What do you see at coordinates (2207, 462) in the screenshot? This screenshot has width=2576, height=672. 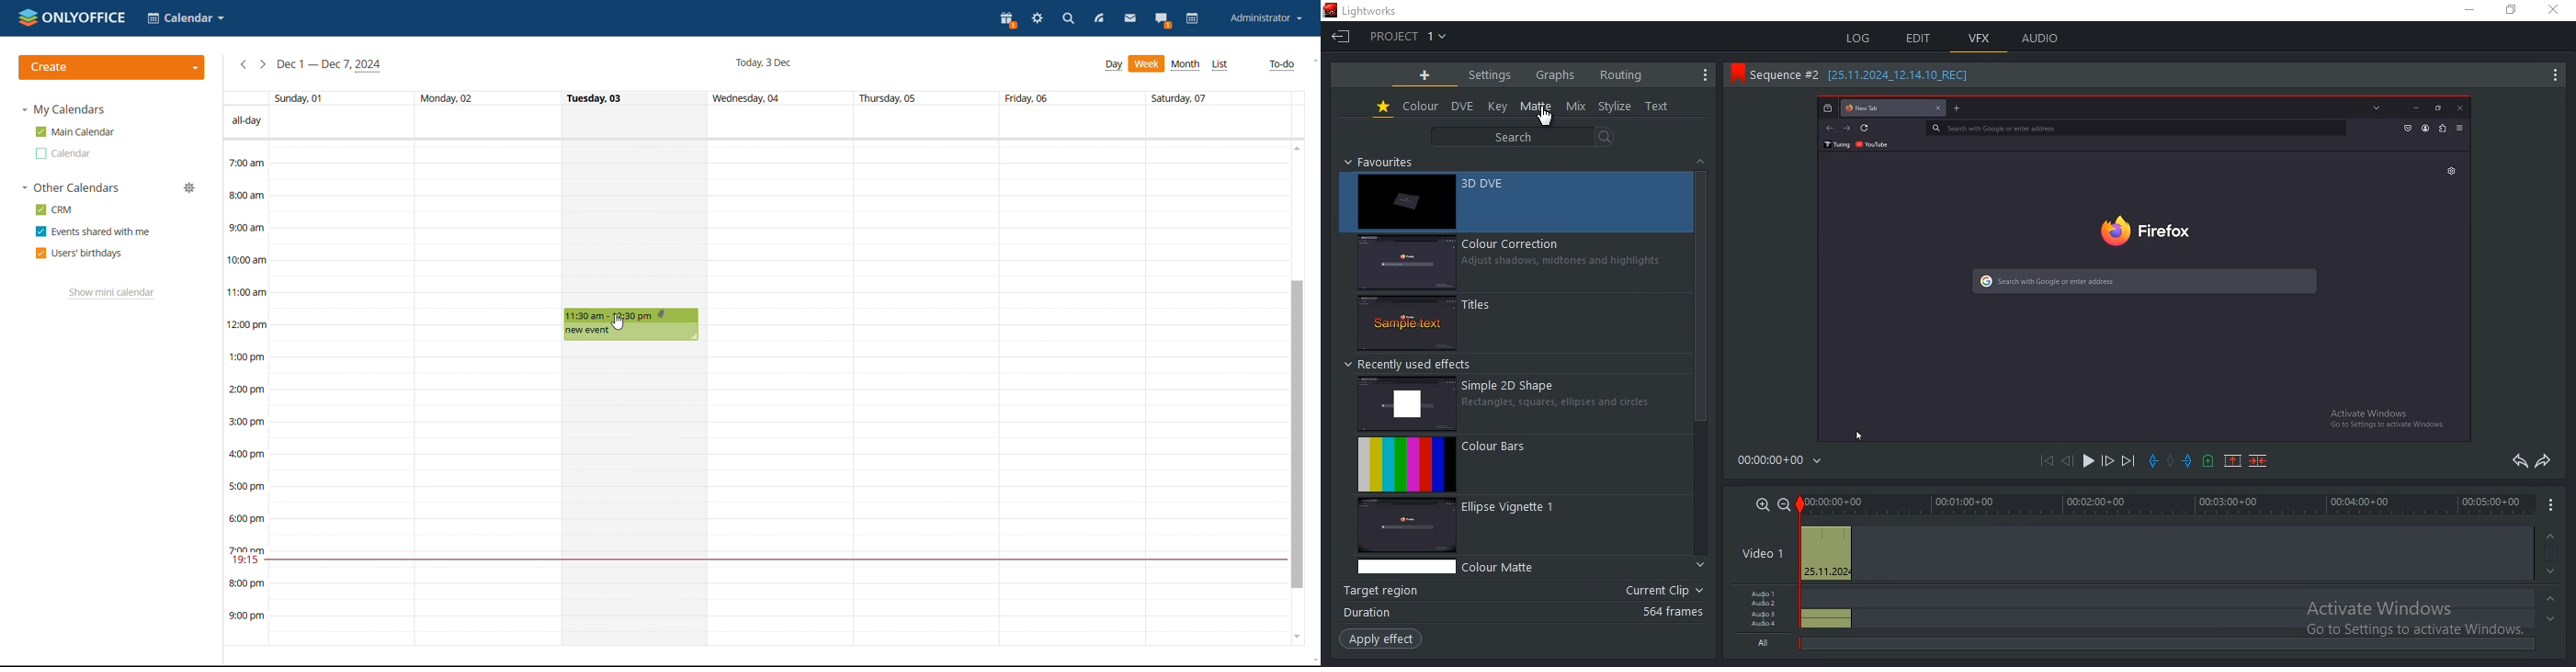 I see `add a cue` at bounding box center [2207, 462].